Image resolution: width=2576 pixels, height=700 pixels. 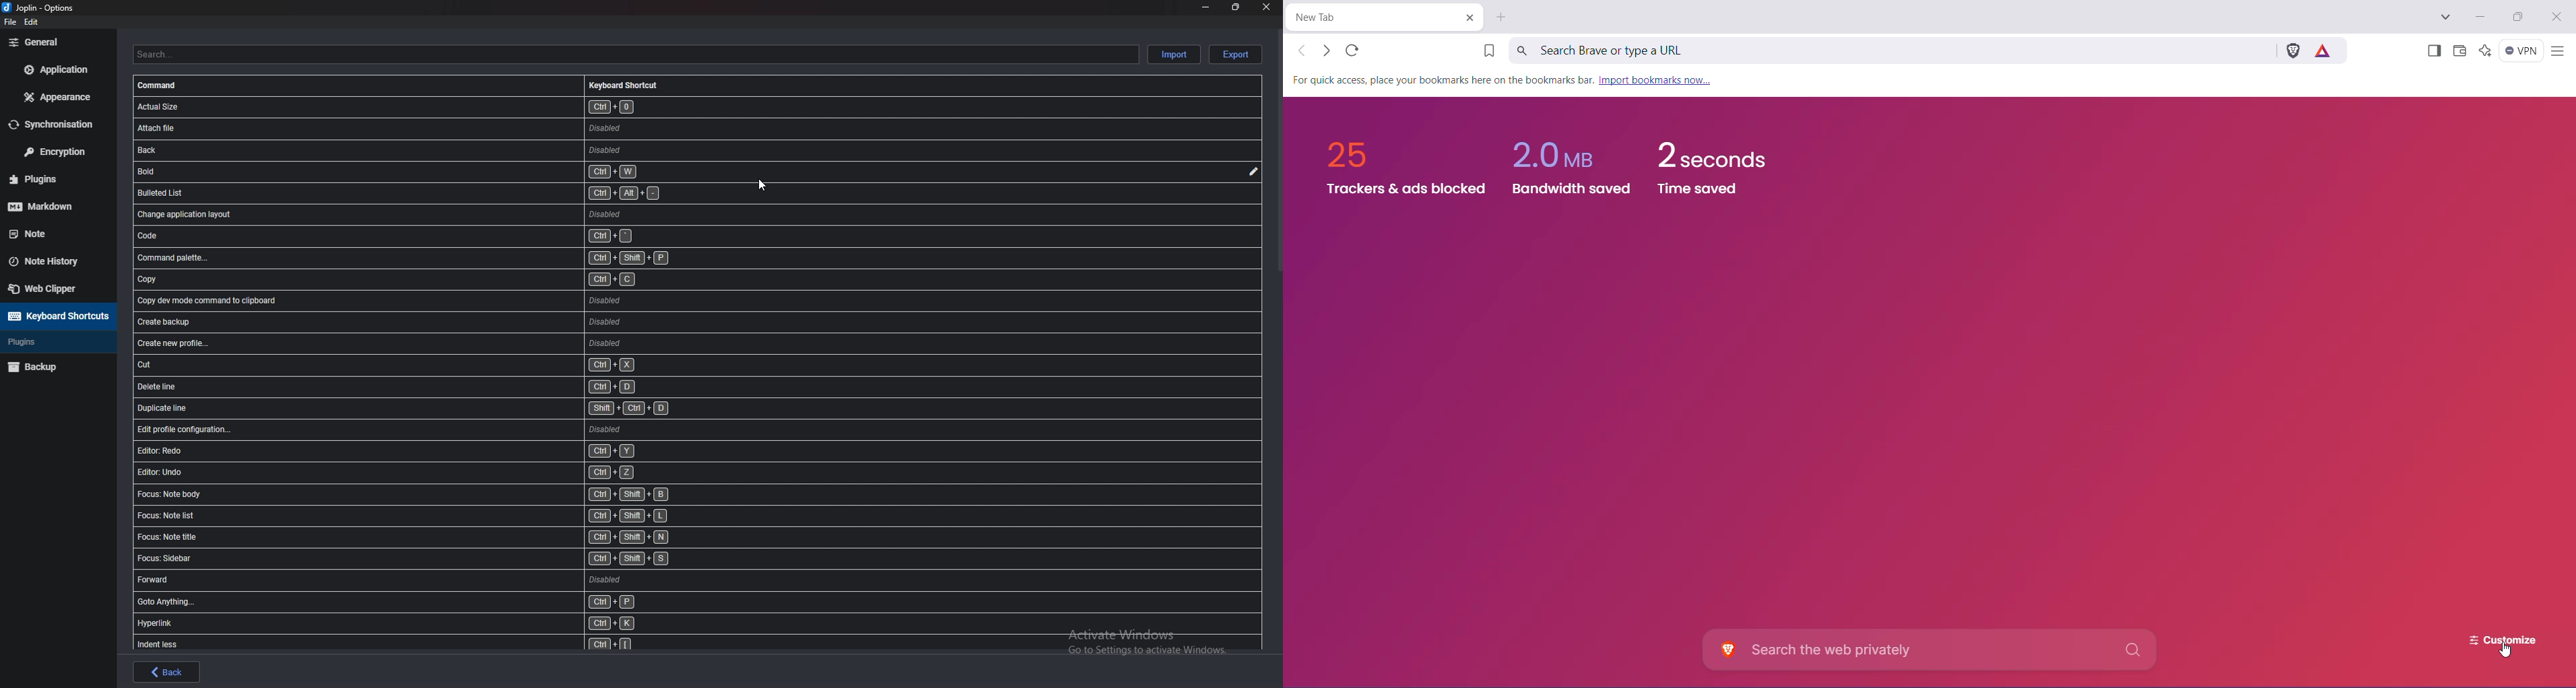 What do you see at coordinates (1267, 6) in the screenshot?
I see `close` at bounding box center [1267, 6].